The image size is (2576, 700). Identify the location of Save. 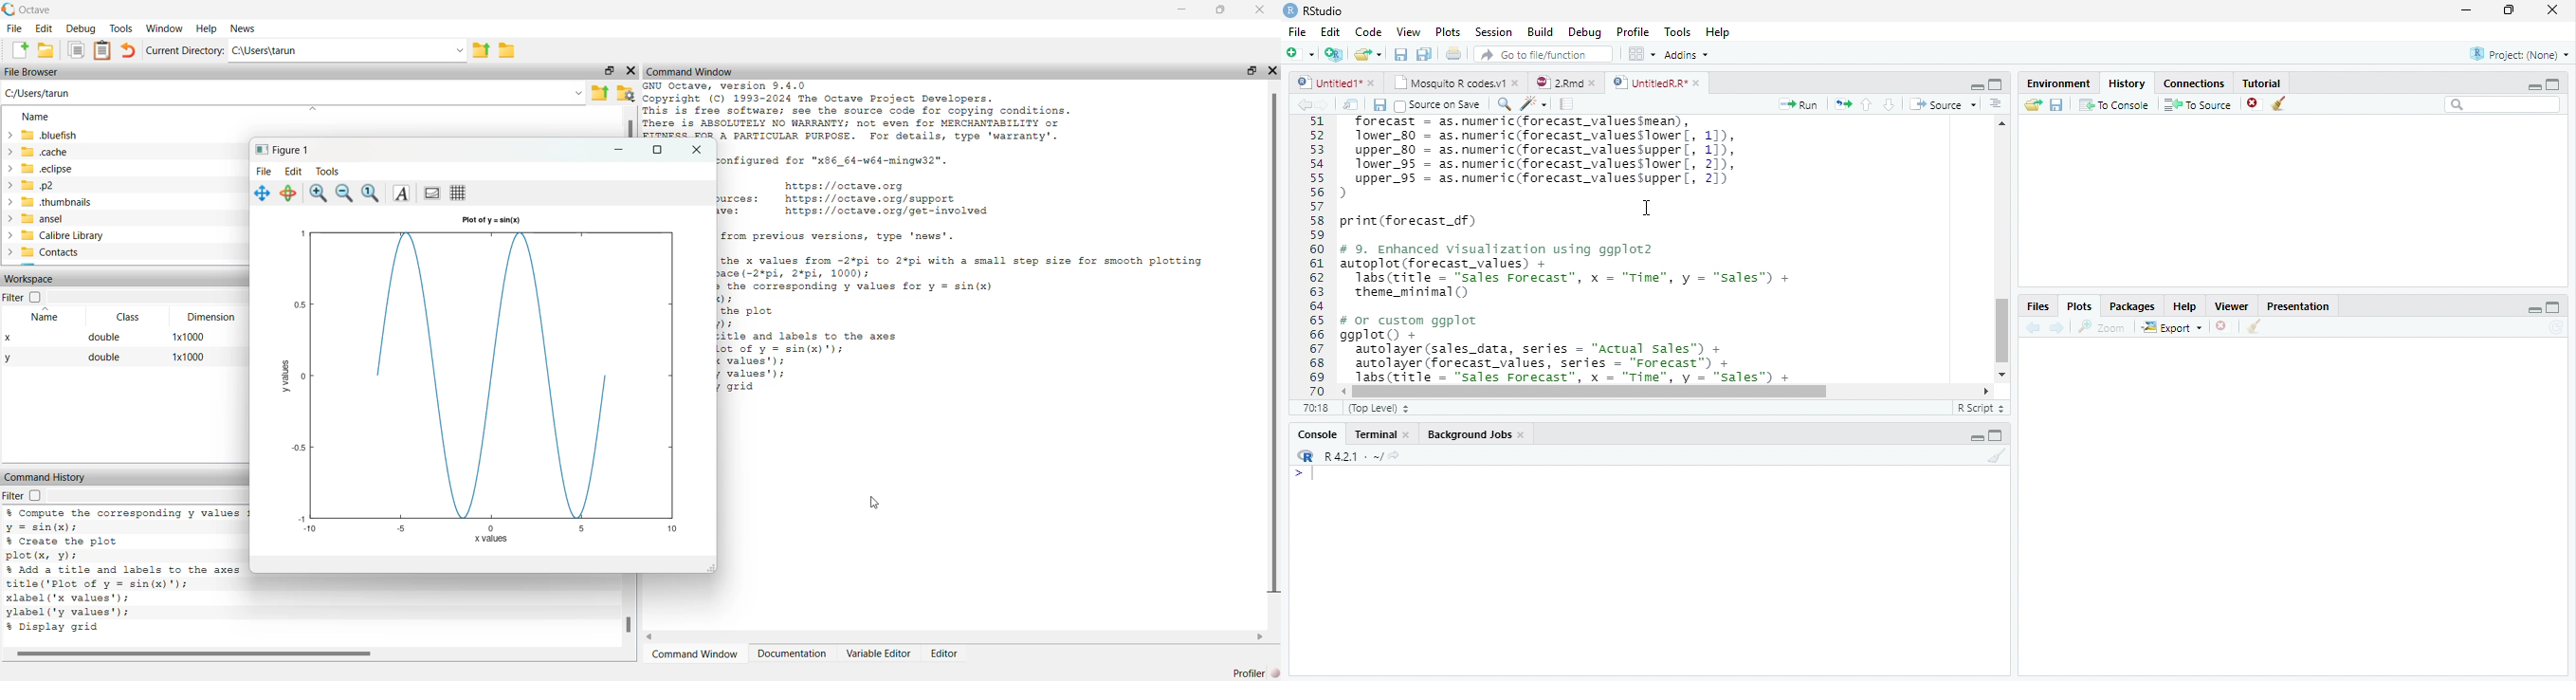
(1399, 53).